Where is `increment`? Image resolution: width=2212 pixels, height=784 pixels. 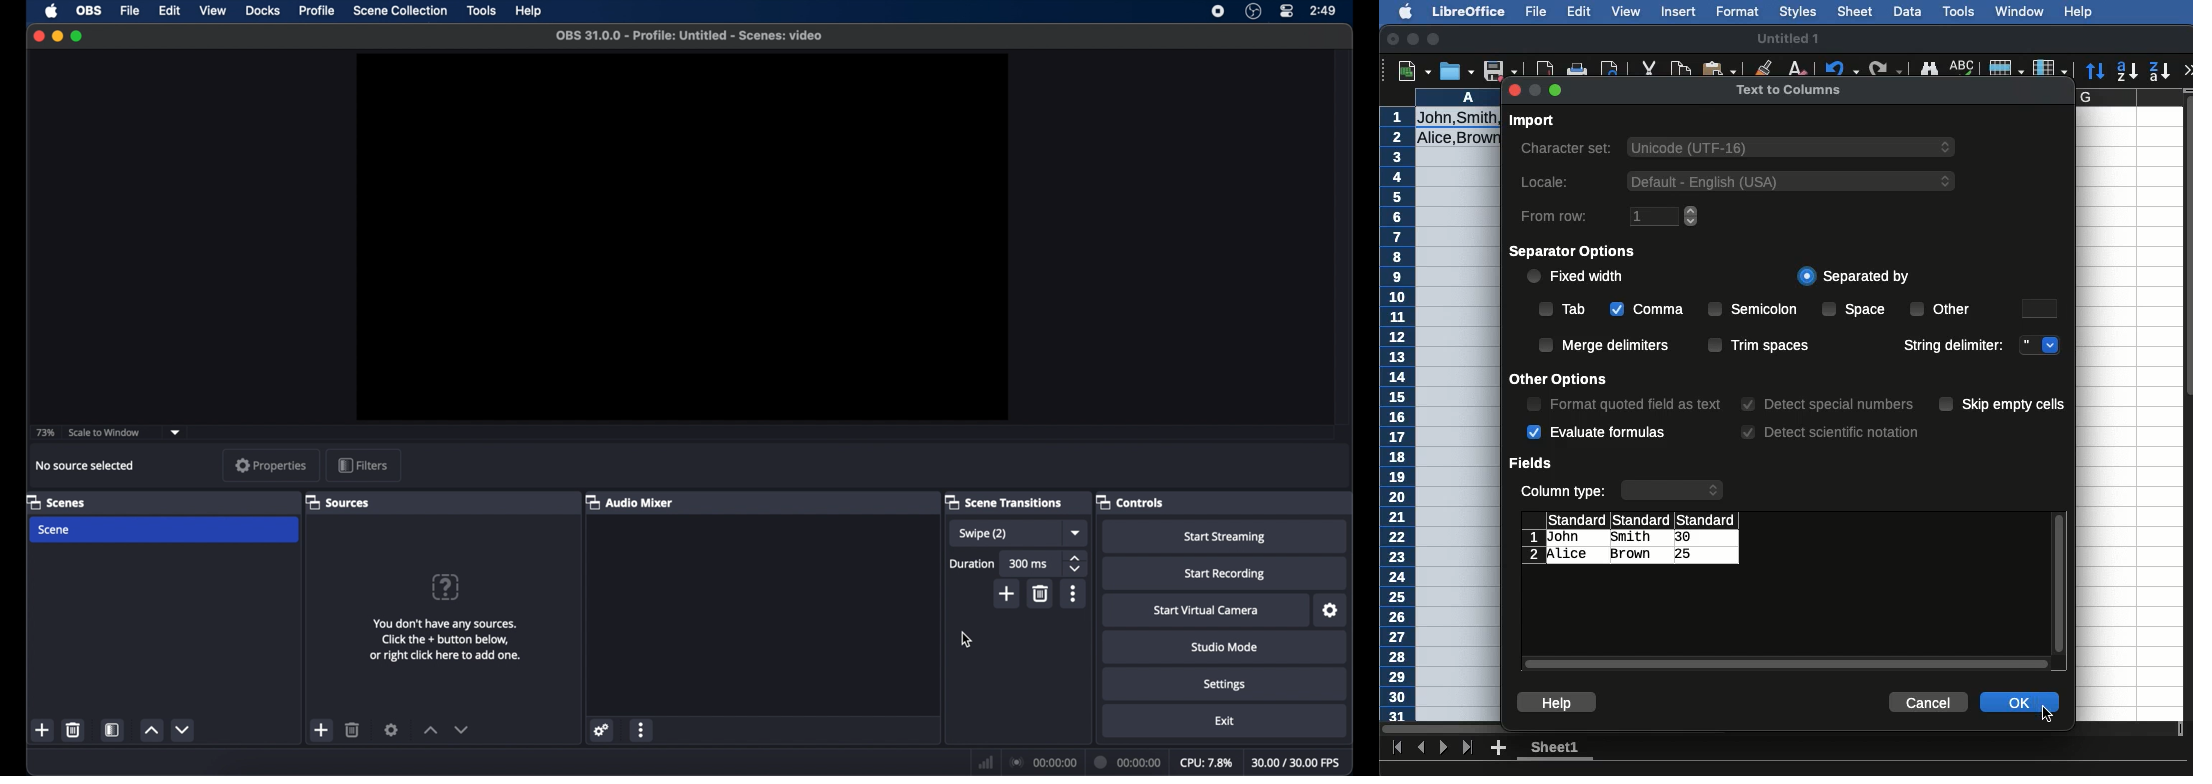 increment is located at coordinates (151, 731).